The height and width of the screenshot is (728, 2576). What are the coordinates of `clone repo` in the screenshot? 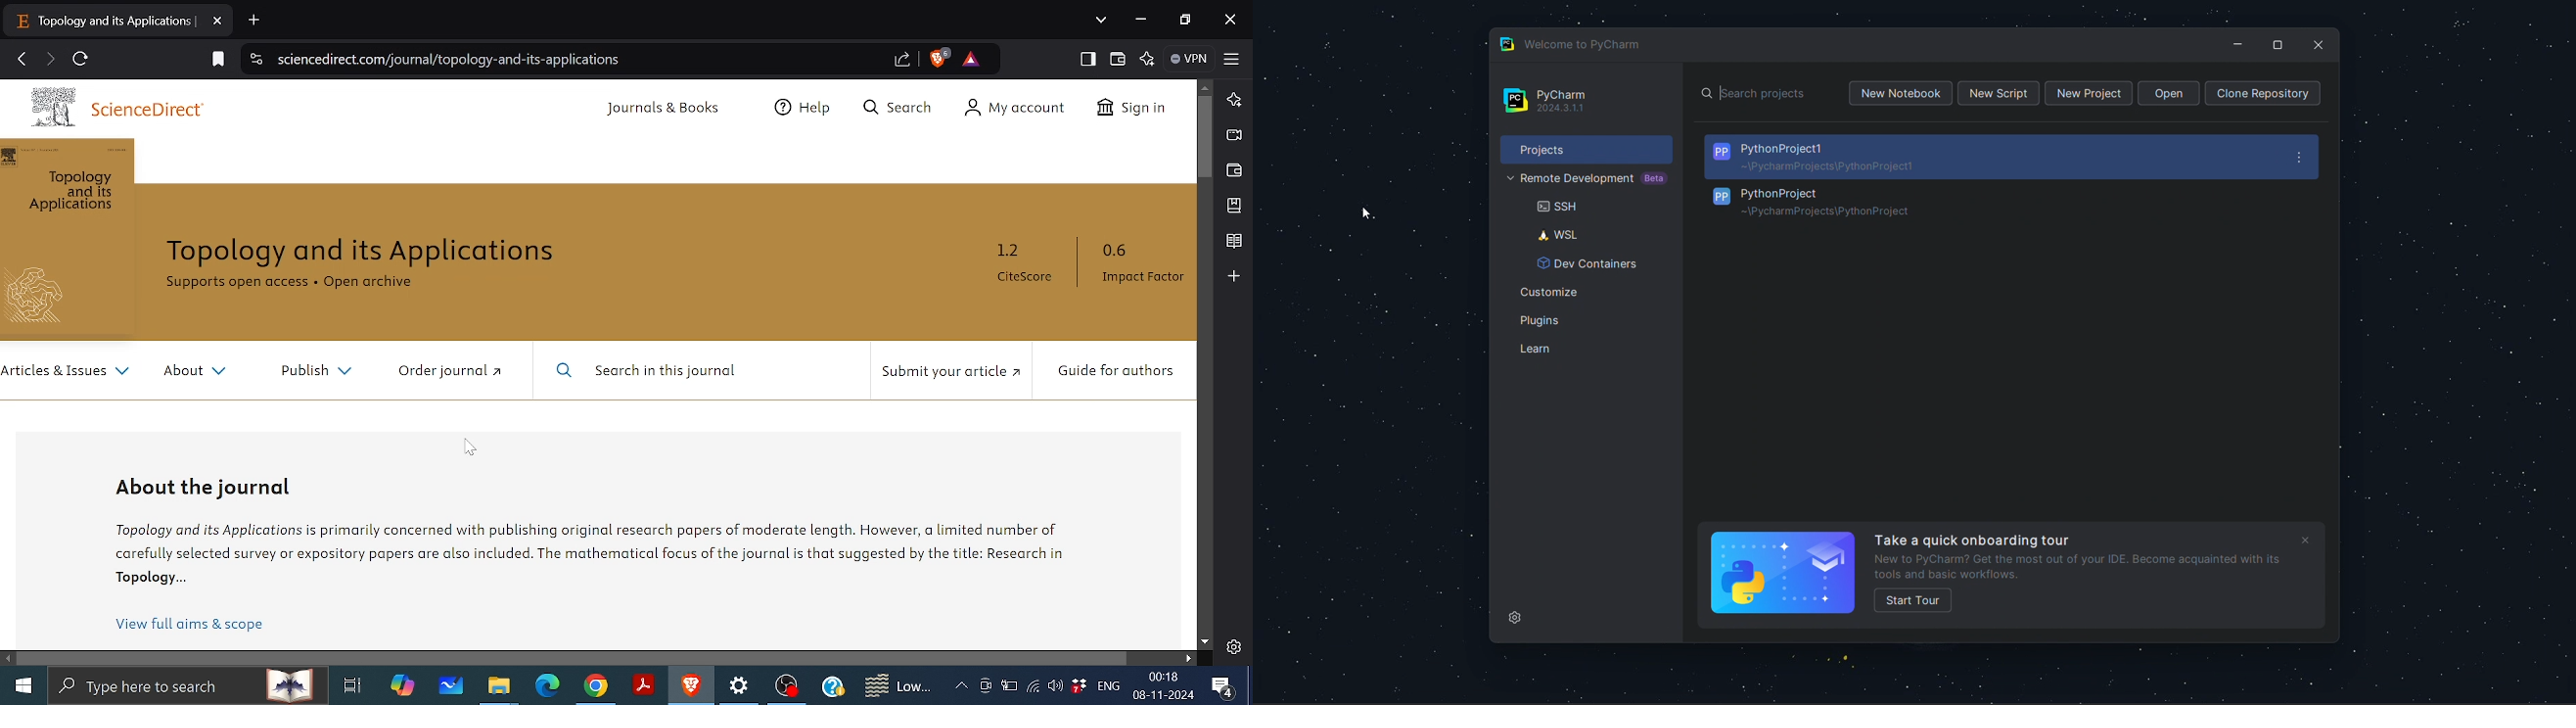 It's located at (2266, 92).